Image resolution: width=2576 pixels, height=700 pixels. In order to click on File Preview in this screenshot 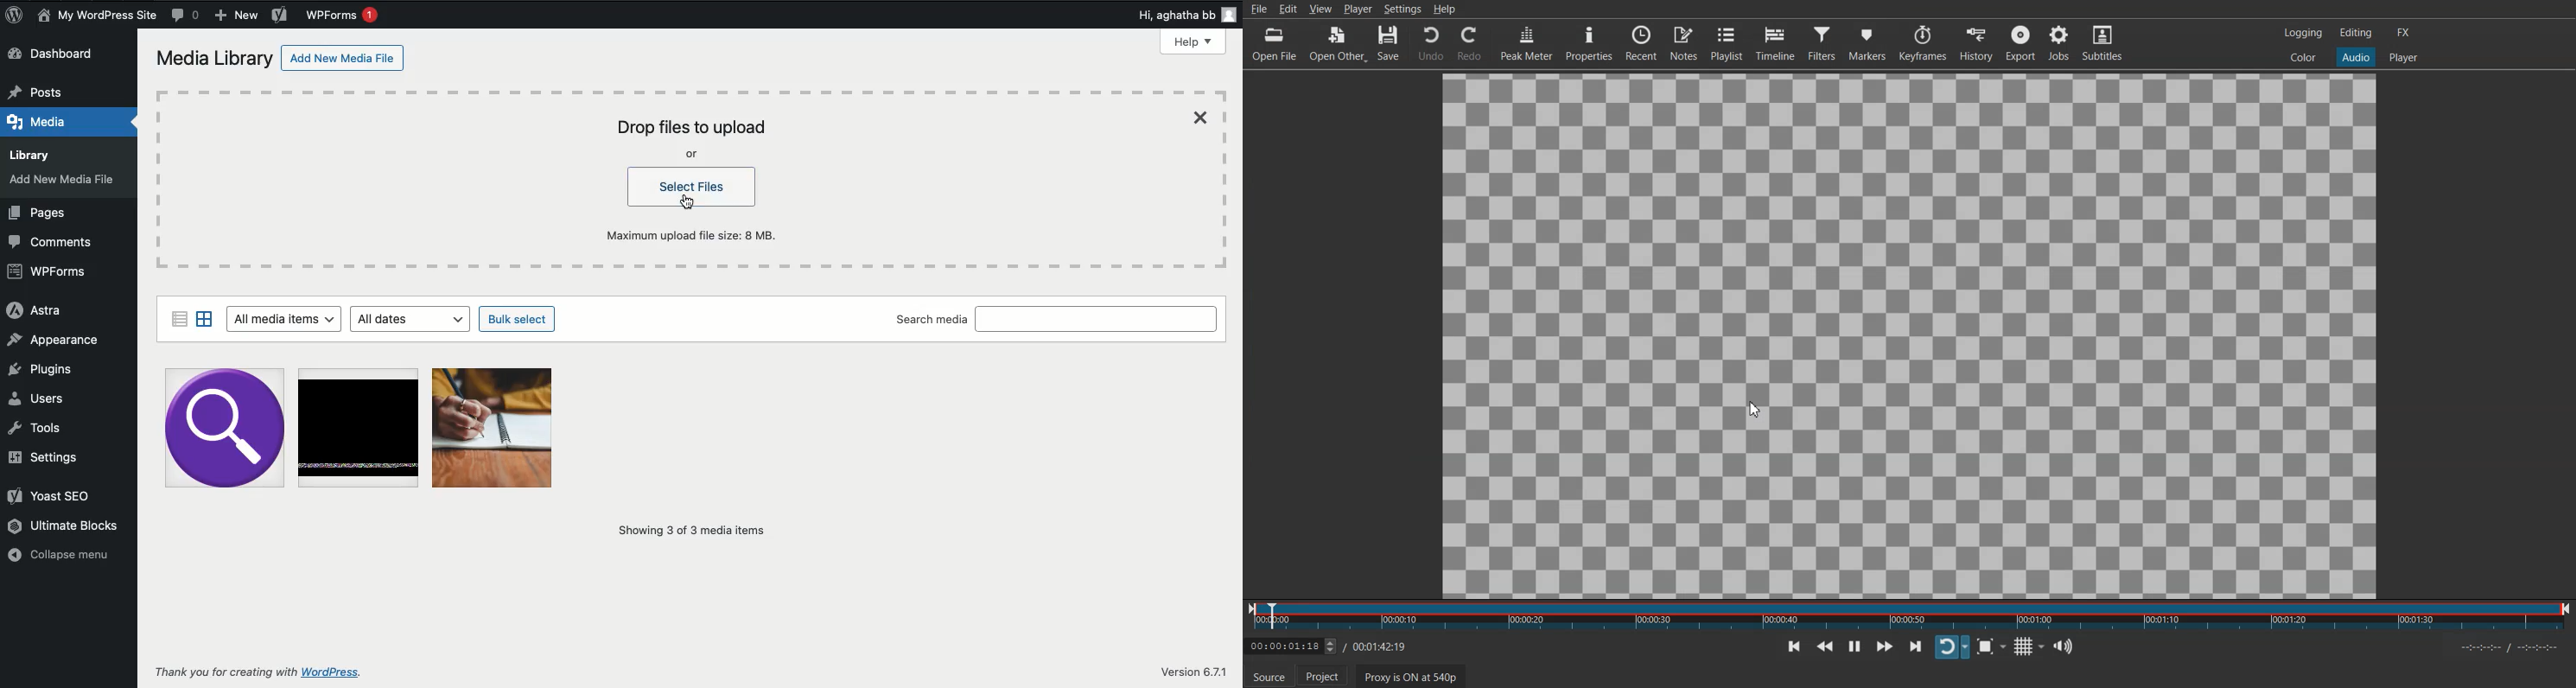, I will do `click(1910, 334)`.